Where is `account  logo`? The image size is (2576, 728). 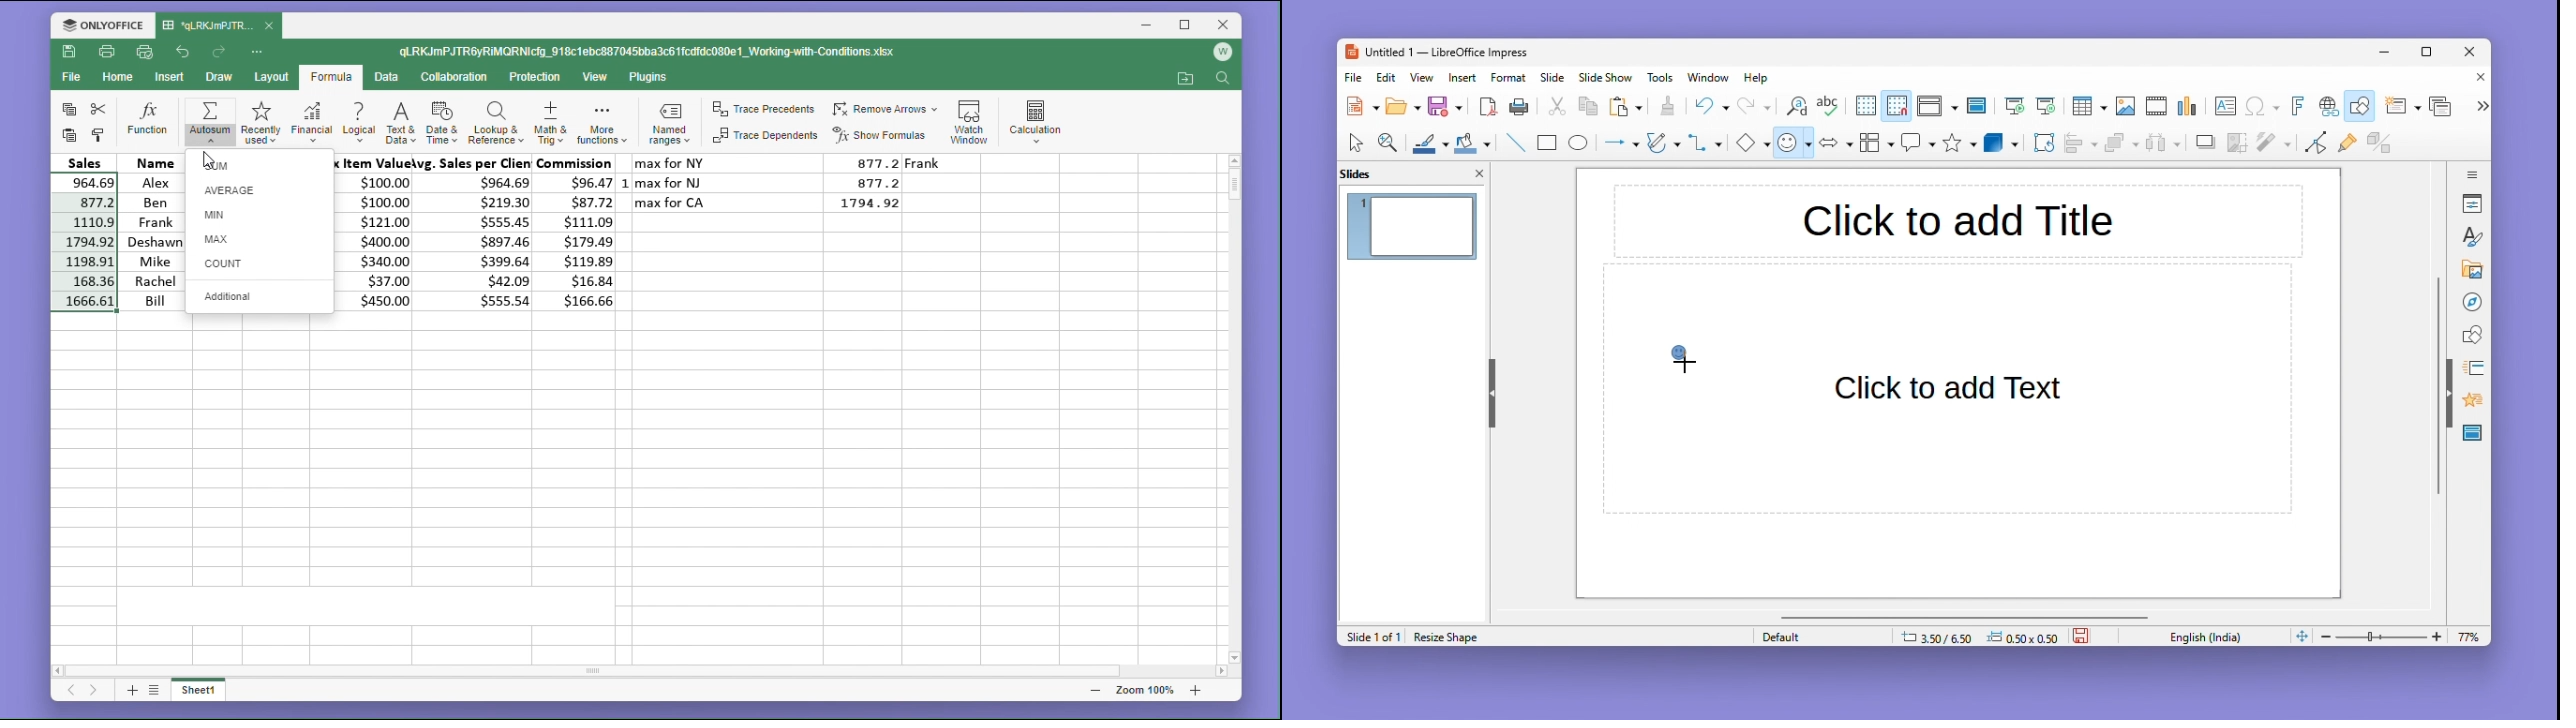
account  logo is located at coordinates (1226, 52).